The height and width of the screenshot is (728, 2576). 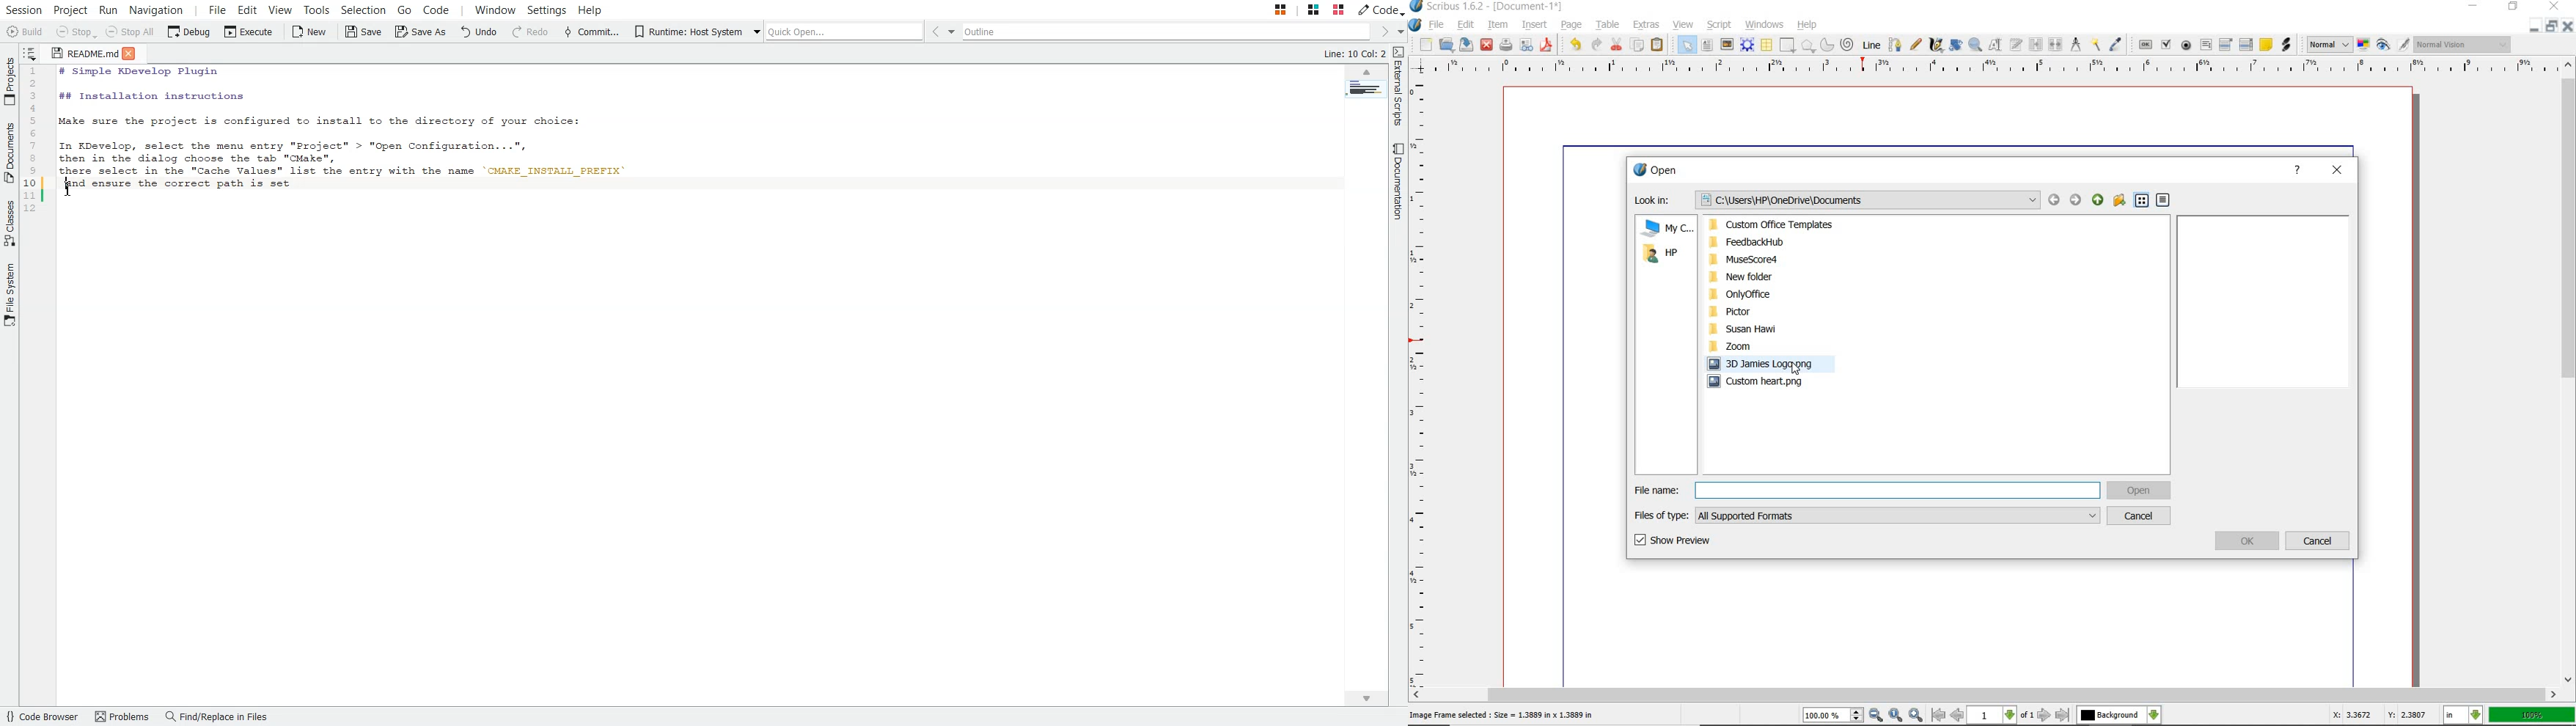 I want to click on calligraphic line, so click(x=1936, y=46).